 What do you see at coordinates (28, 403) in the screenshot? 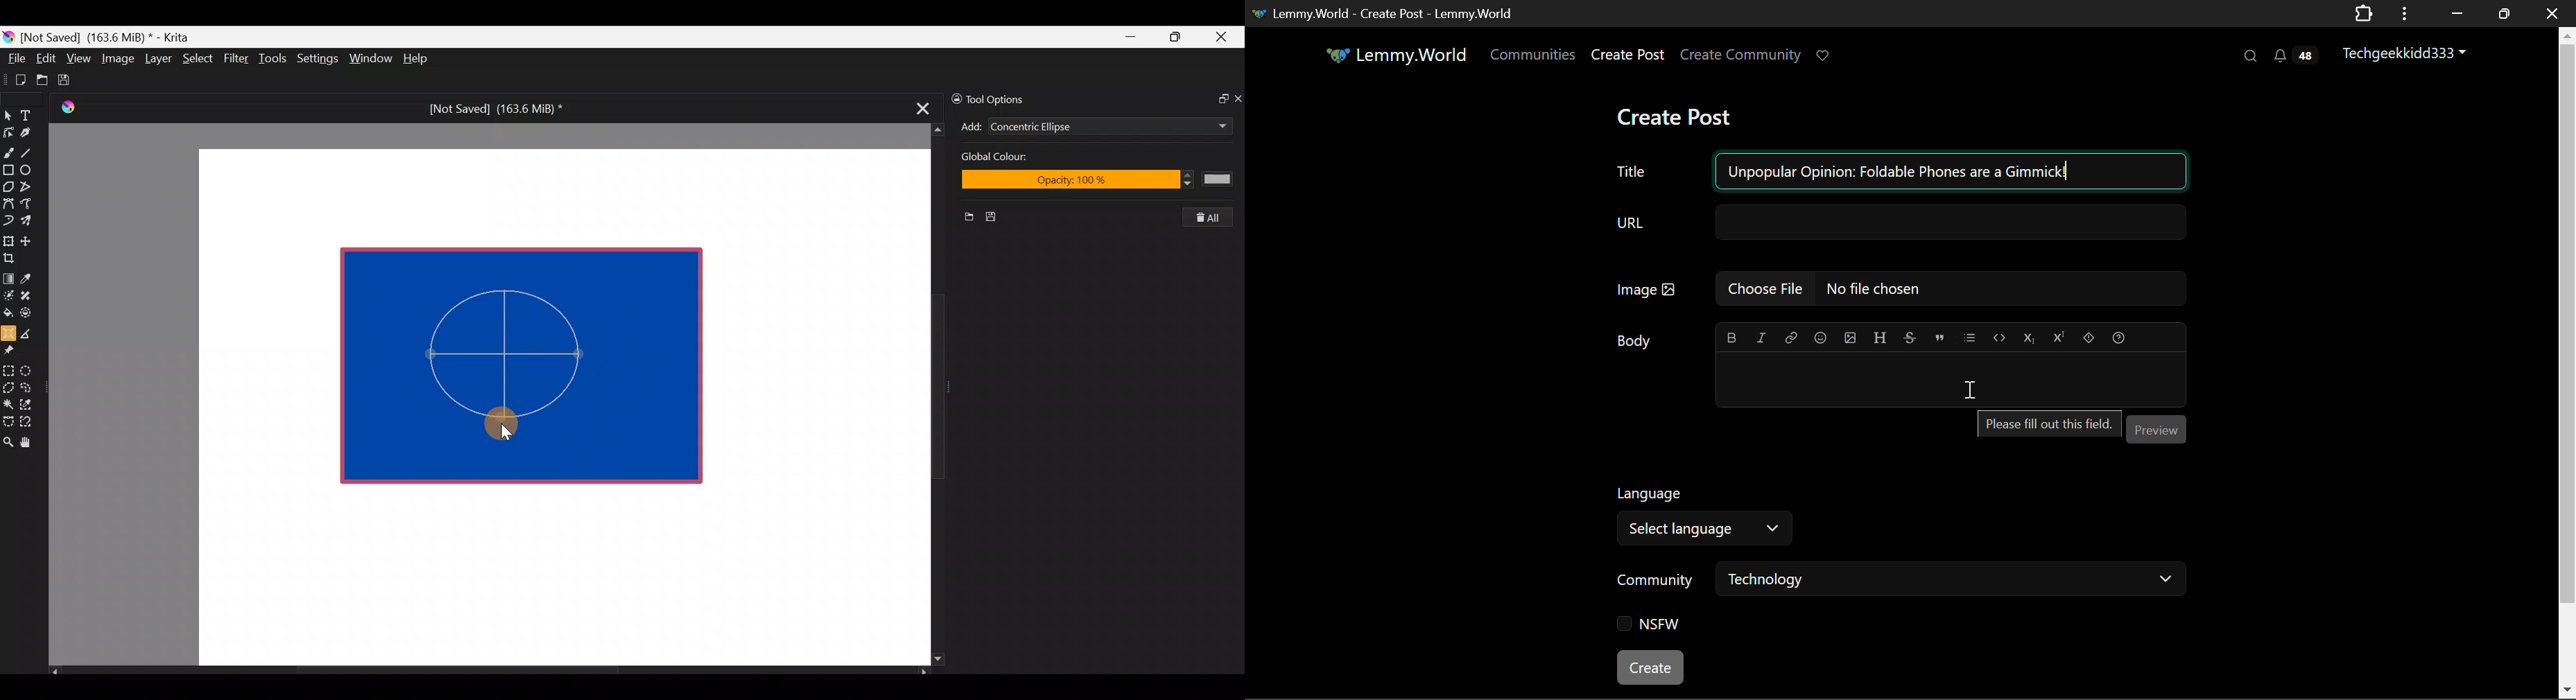
I see `Similar color selection tool` at bounding box center [28, 403].